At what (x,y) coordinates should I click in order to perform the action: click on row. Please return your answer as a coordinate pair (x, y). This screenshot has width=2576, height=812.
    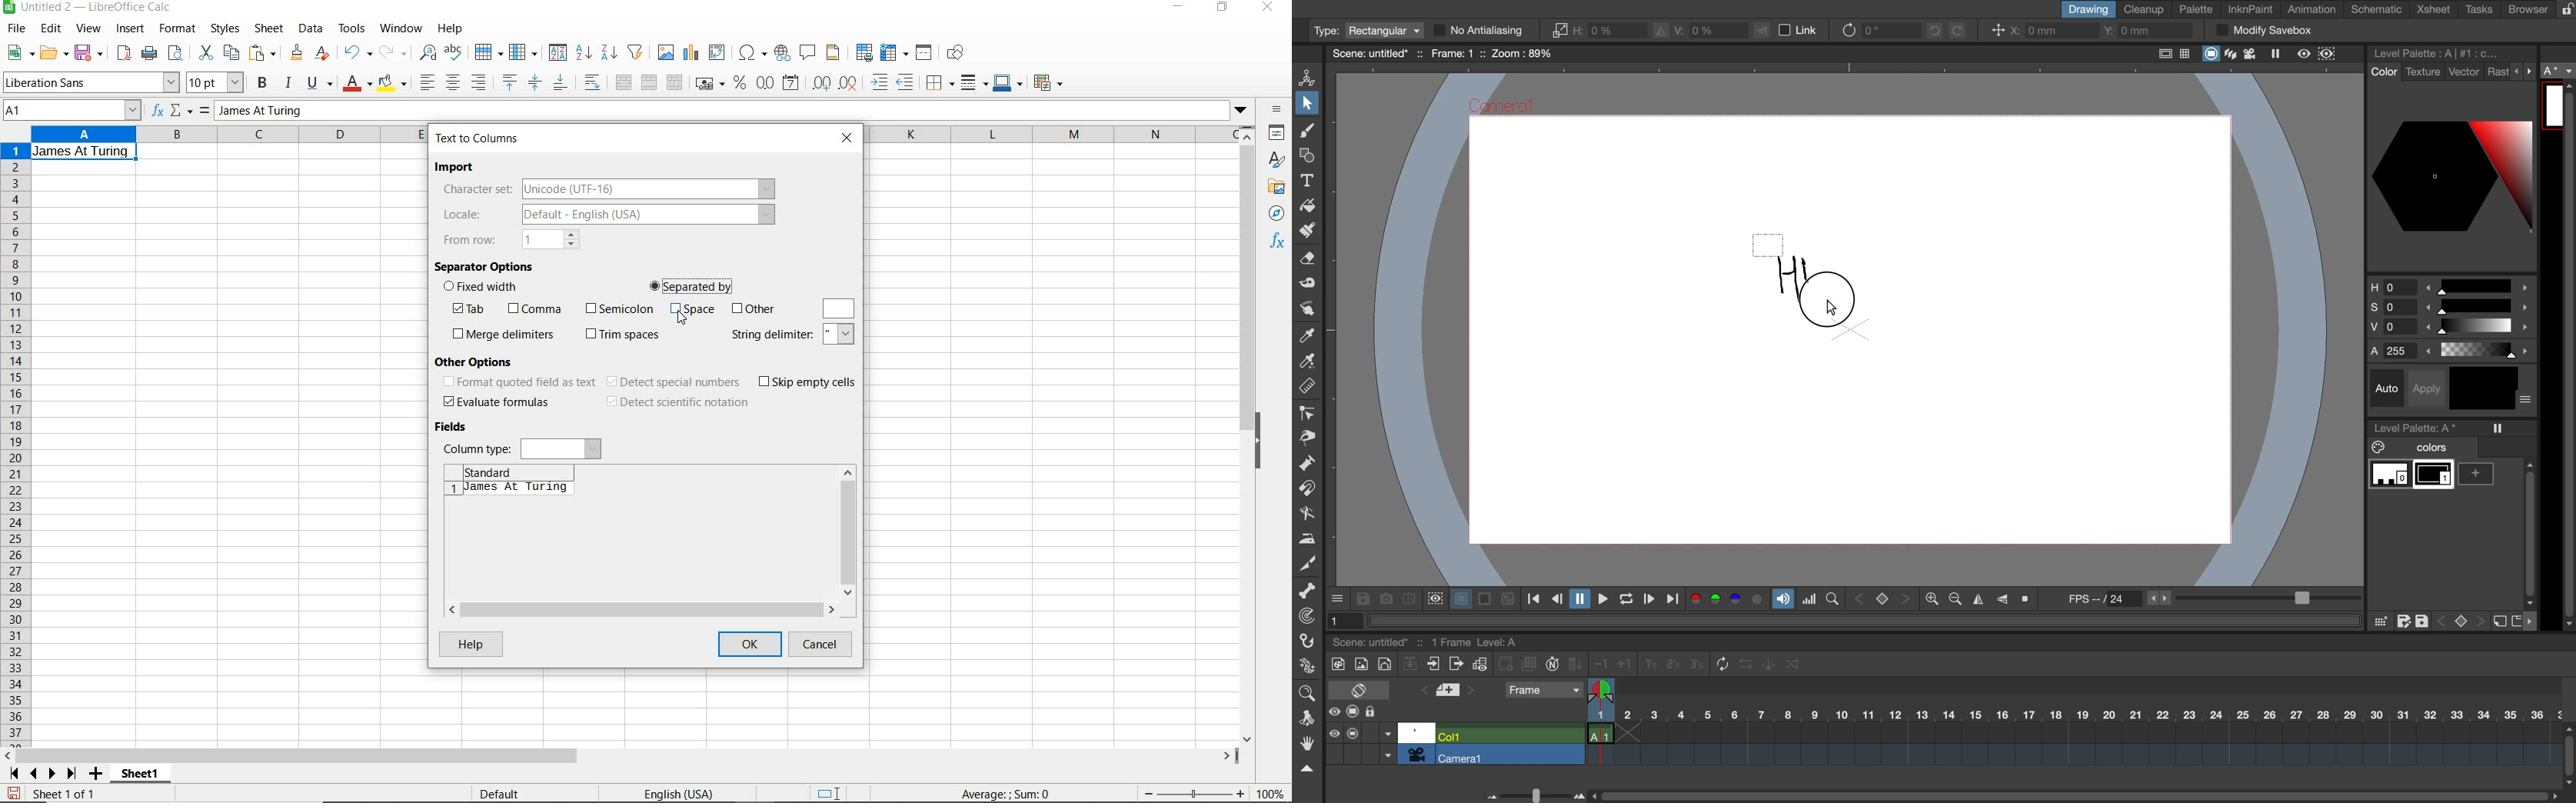
    Looking at the image, I should click on (489, 52).